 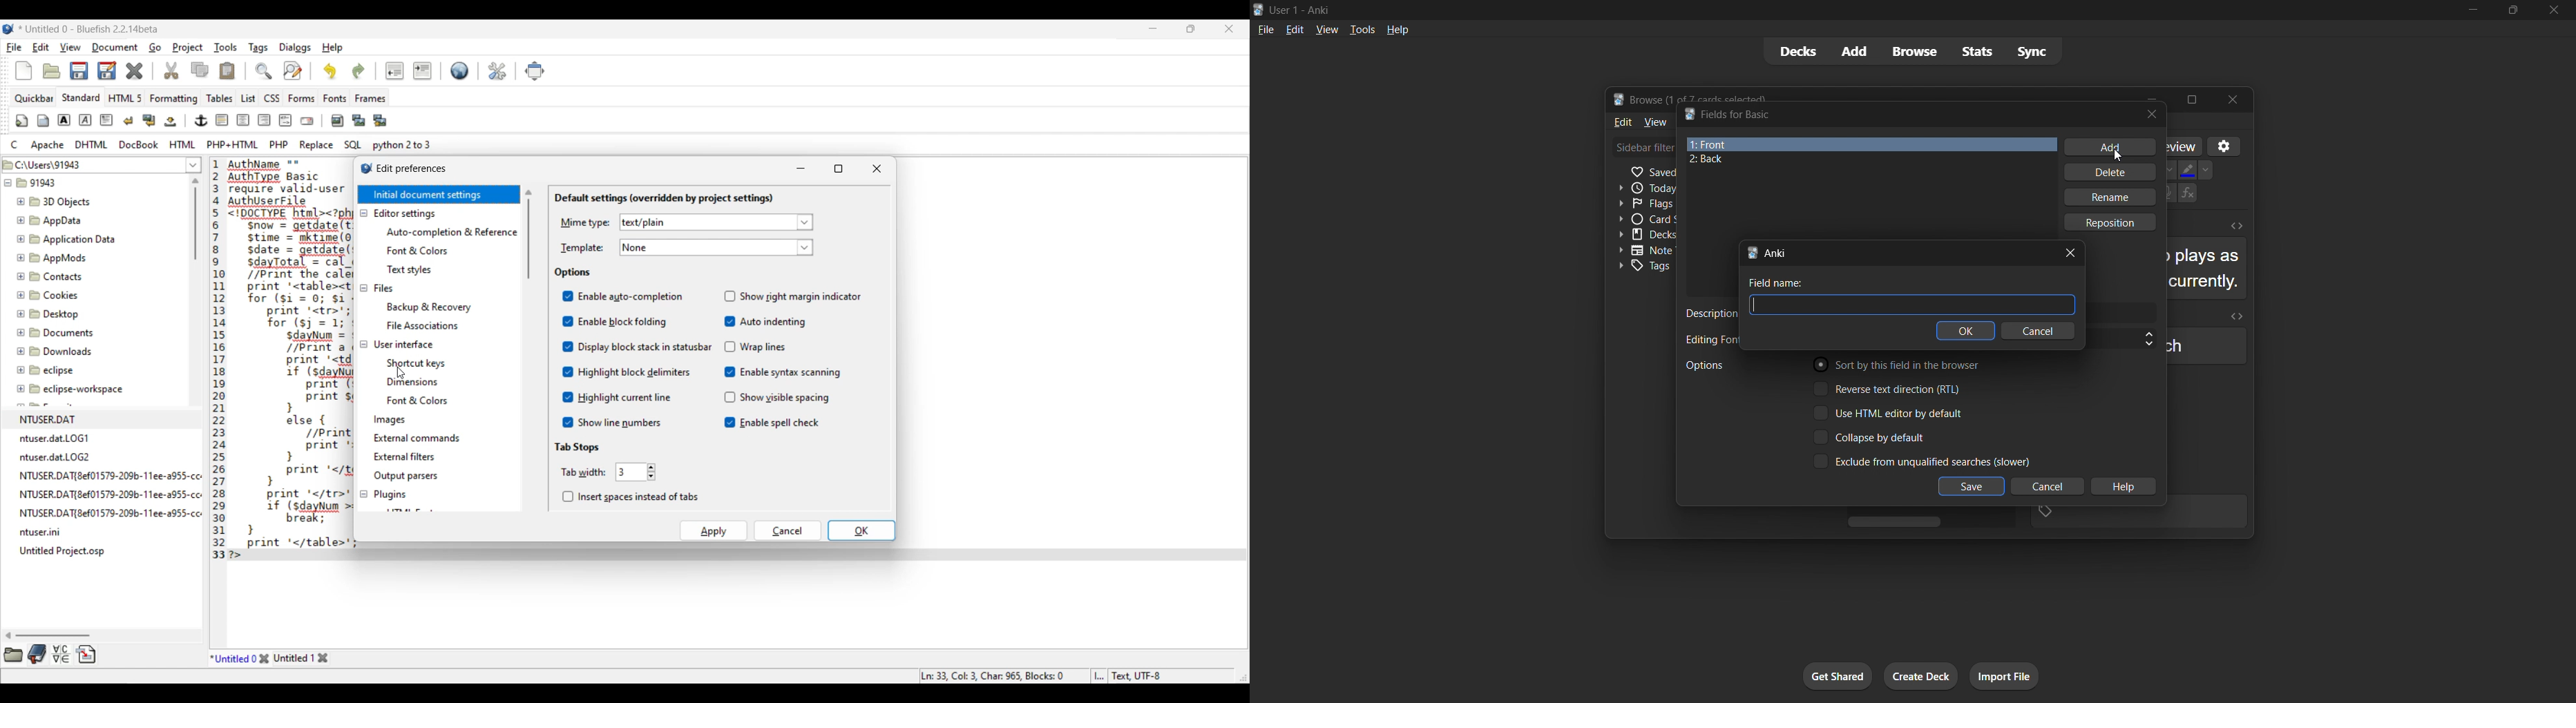 What do you see at coordinates (582, 248) in the screenshot?
I see `Indicates Template text box` at bounding box center [582, 248].